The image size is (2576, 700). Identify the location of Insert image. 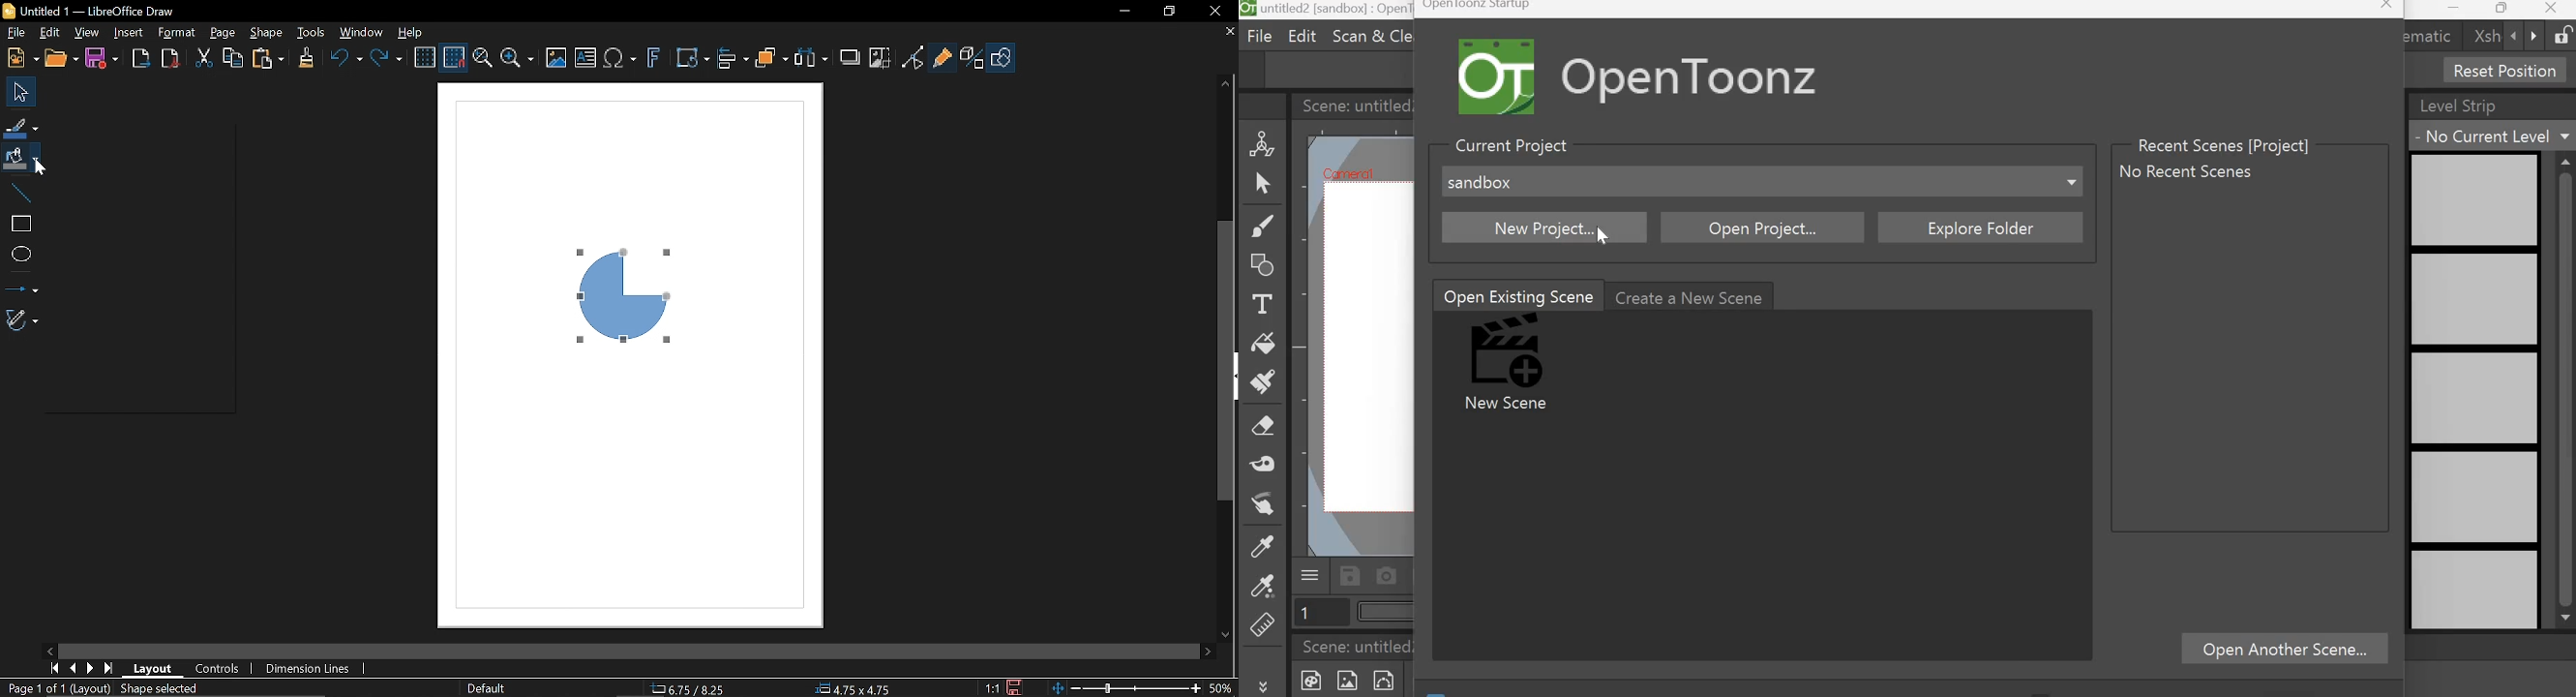
(584, 57).